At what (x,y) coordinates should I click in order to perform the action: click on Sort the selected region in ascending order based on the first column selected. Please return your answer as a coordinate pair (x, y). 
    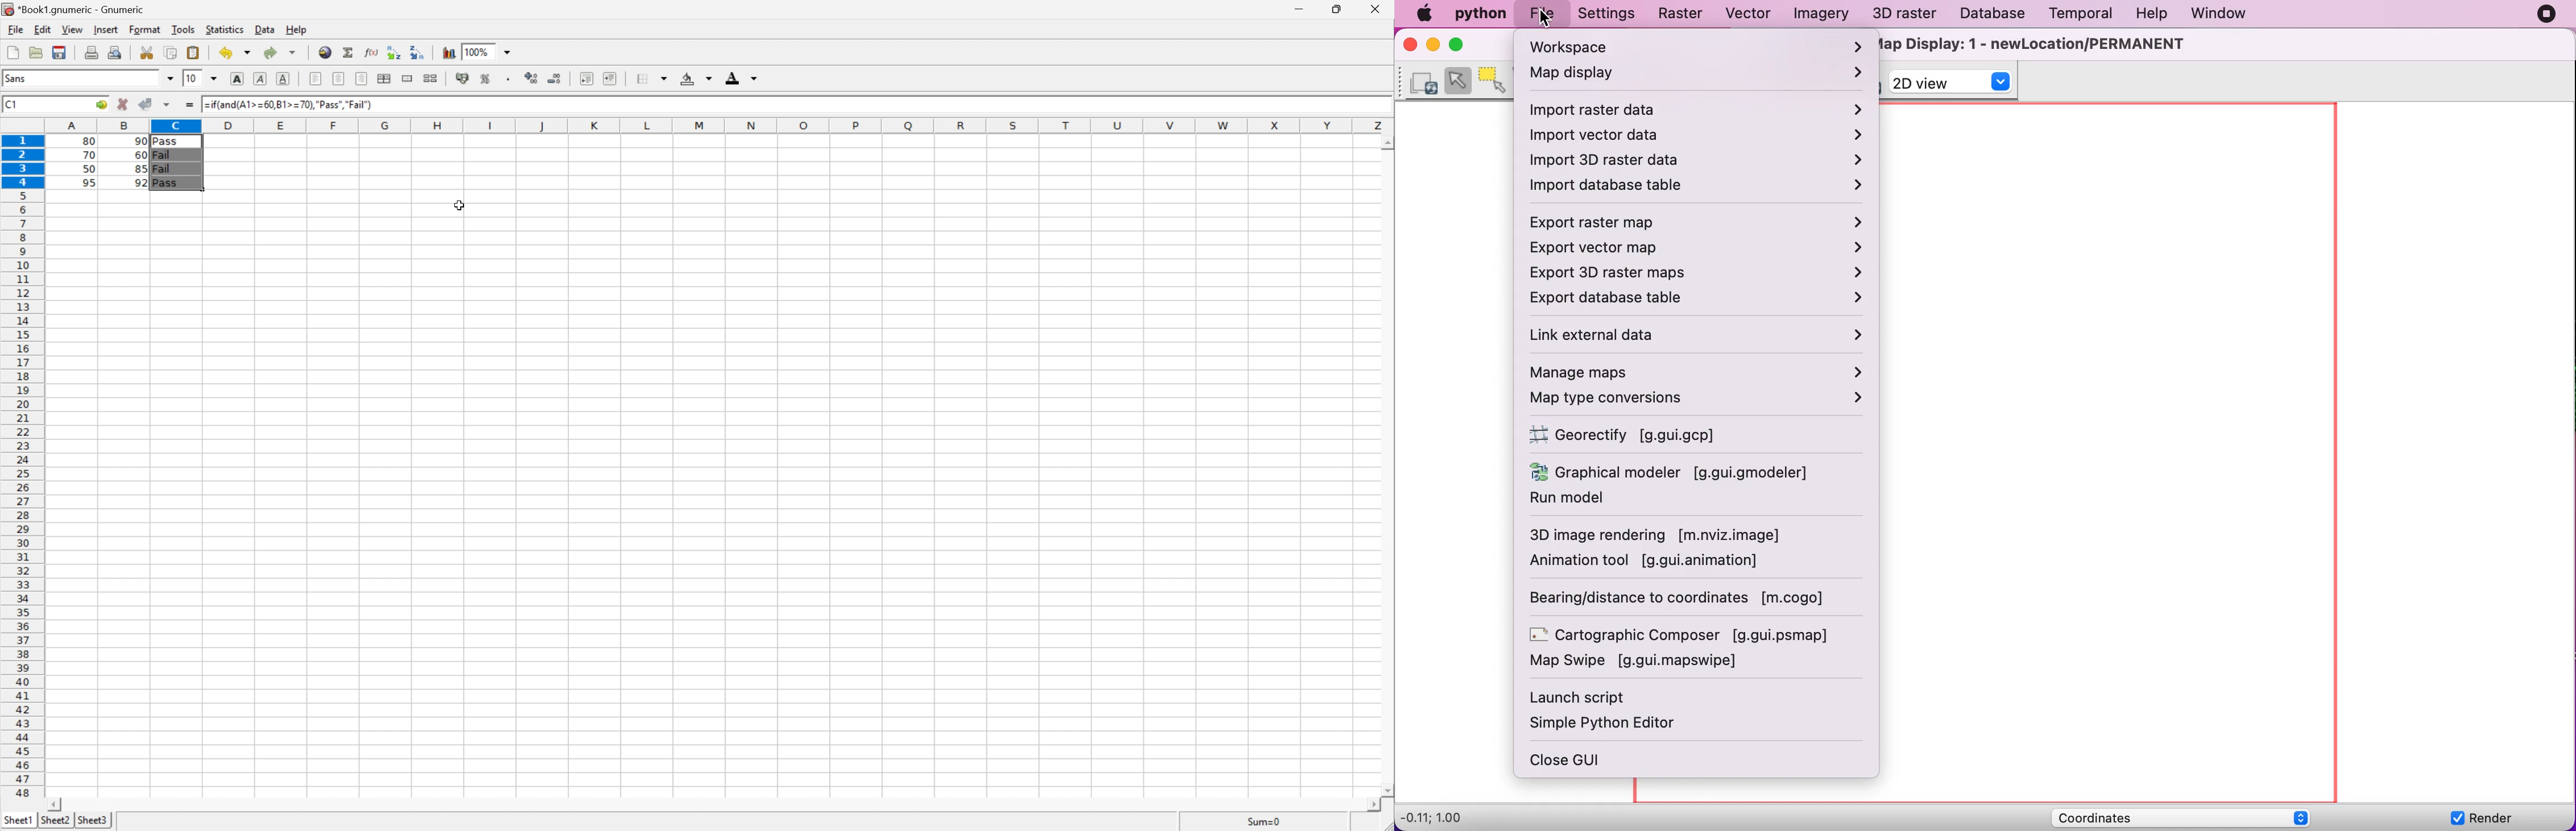
    Looking at the image, I should click on (393, 52).